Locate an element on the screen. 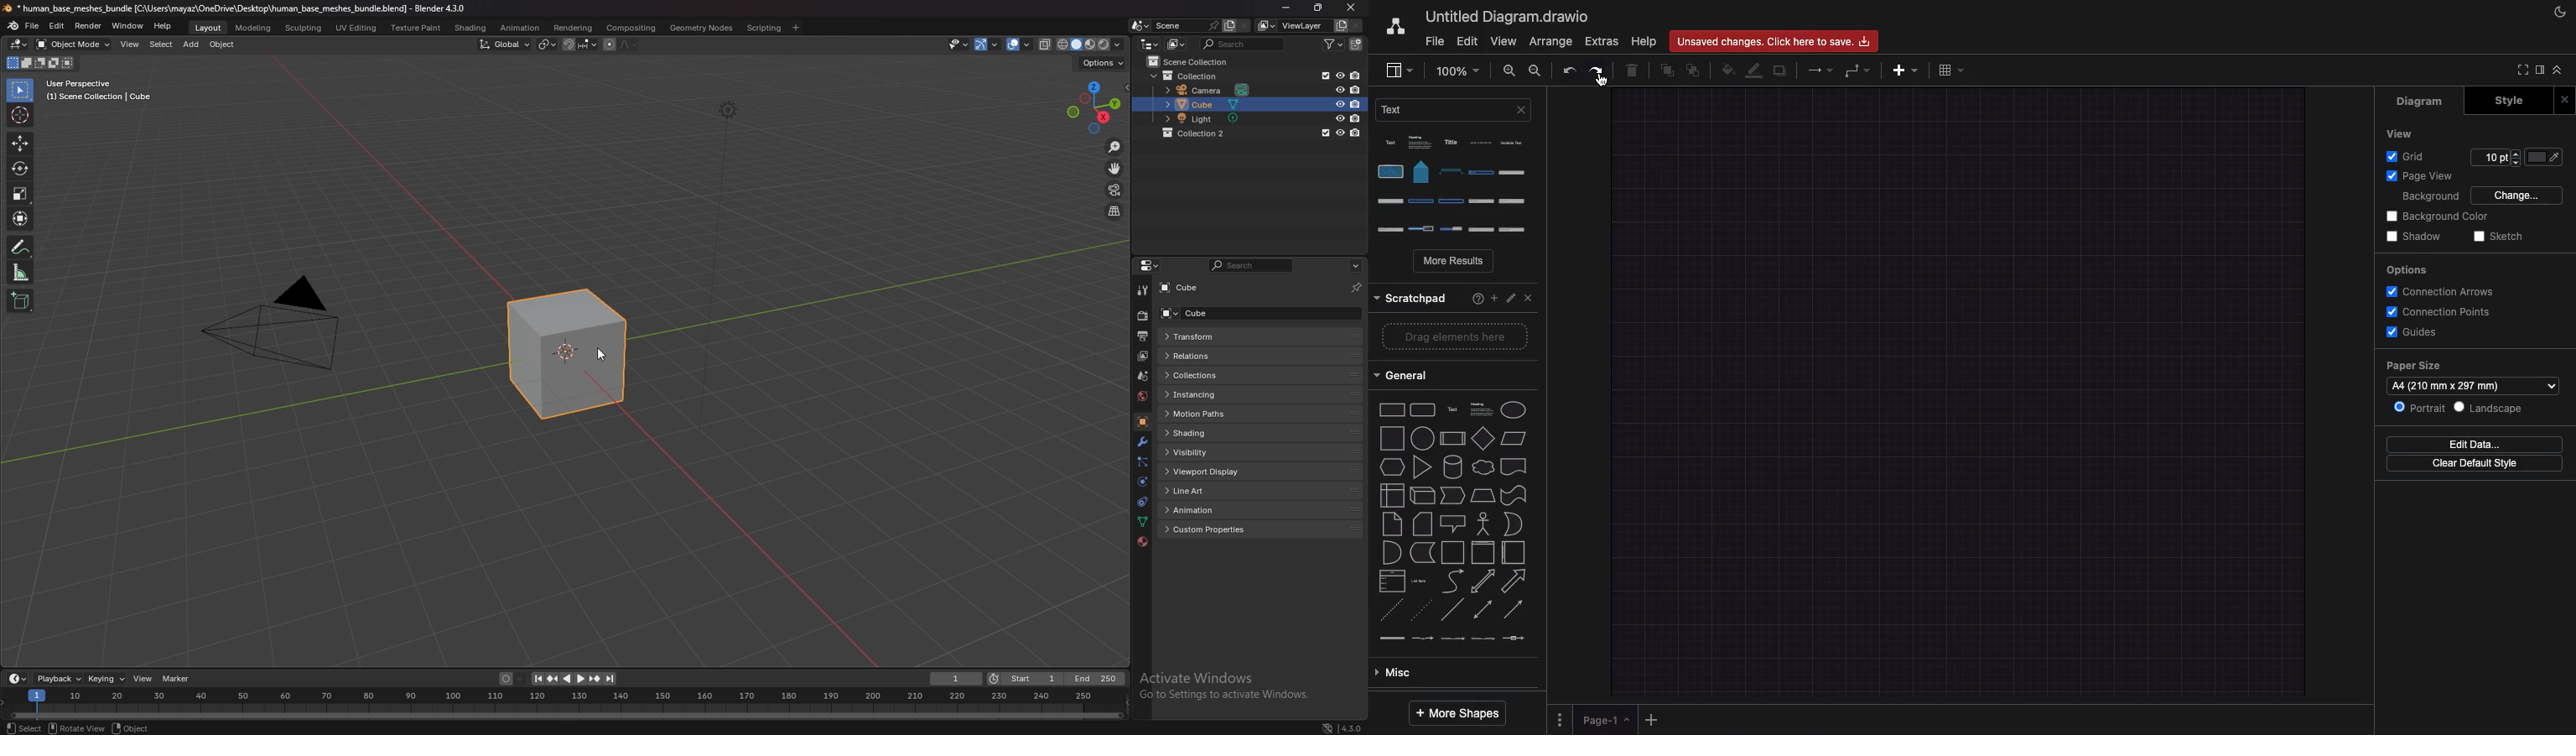  Shapes is located at coordinates (1454, 522).